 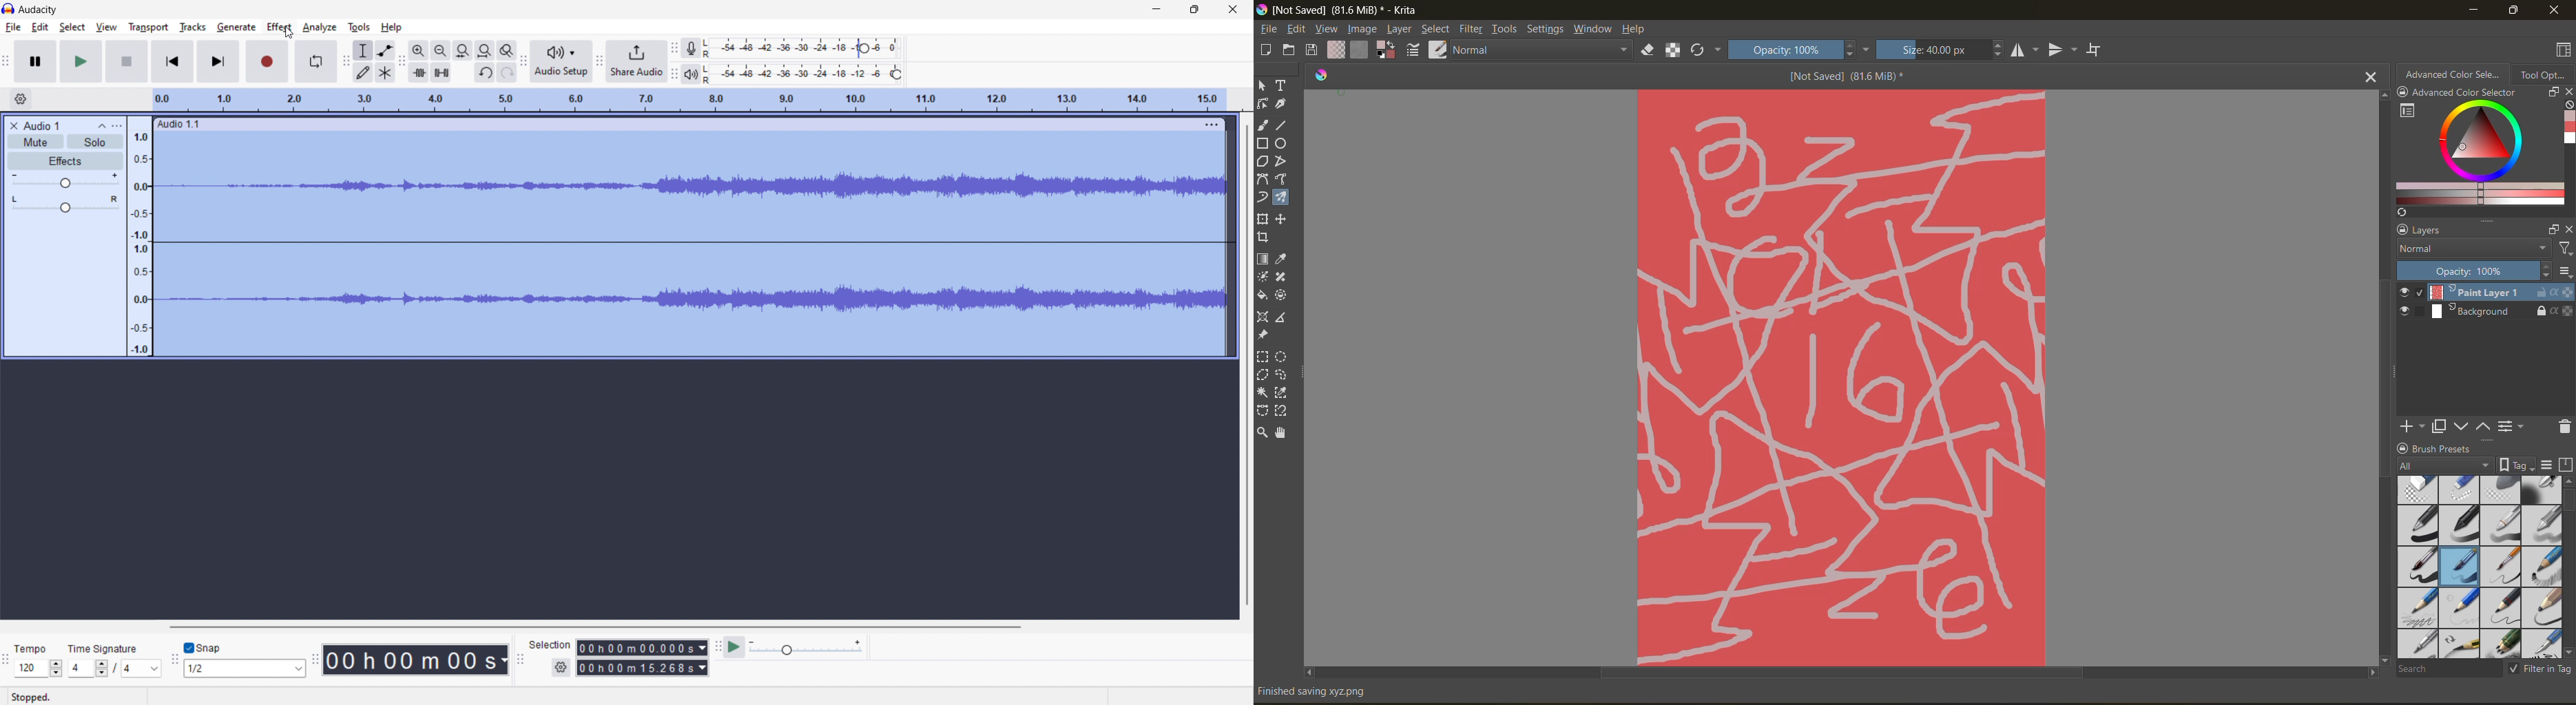 What do you see at coordinates (1262, 375) in the screenshot?
I see `tool` at bounding box center [1262, 375].